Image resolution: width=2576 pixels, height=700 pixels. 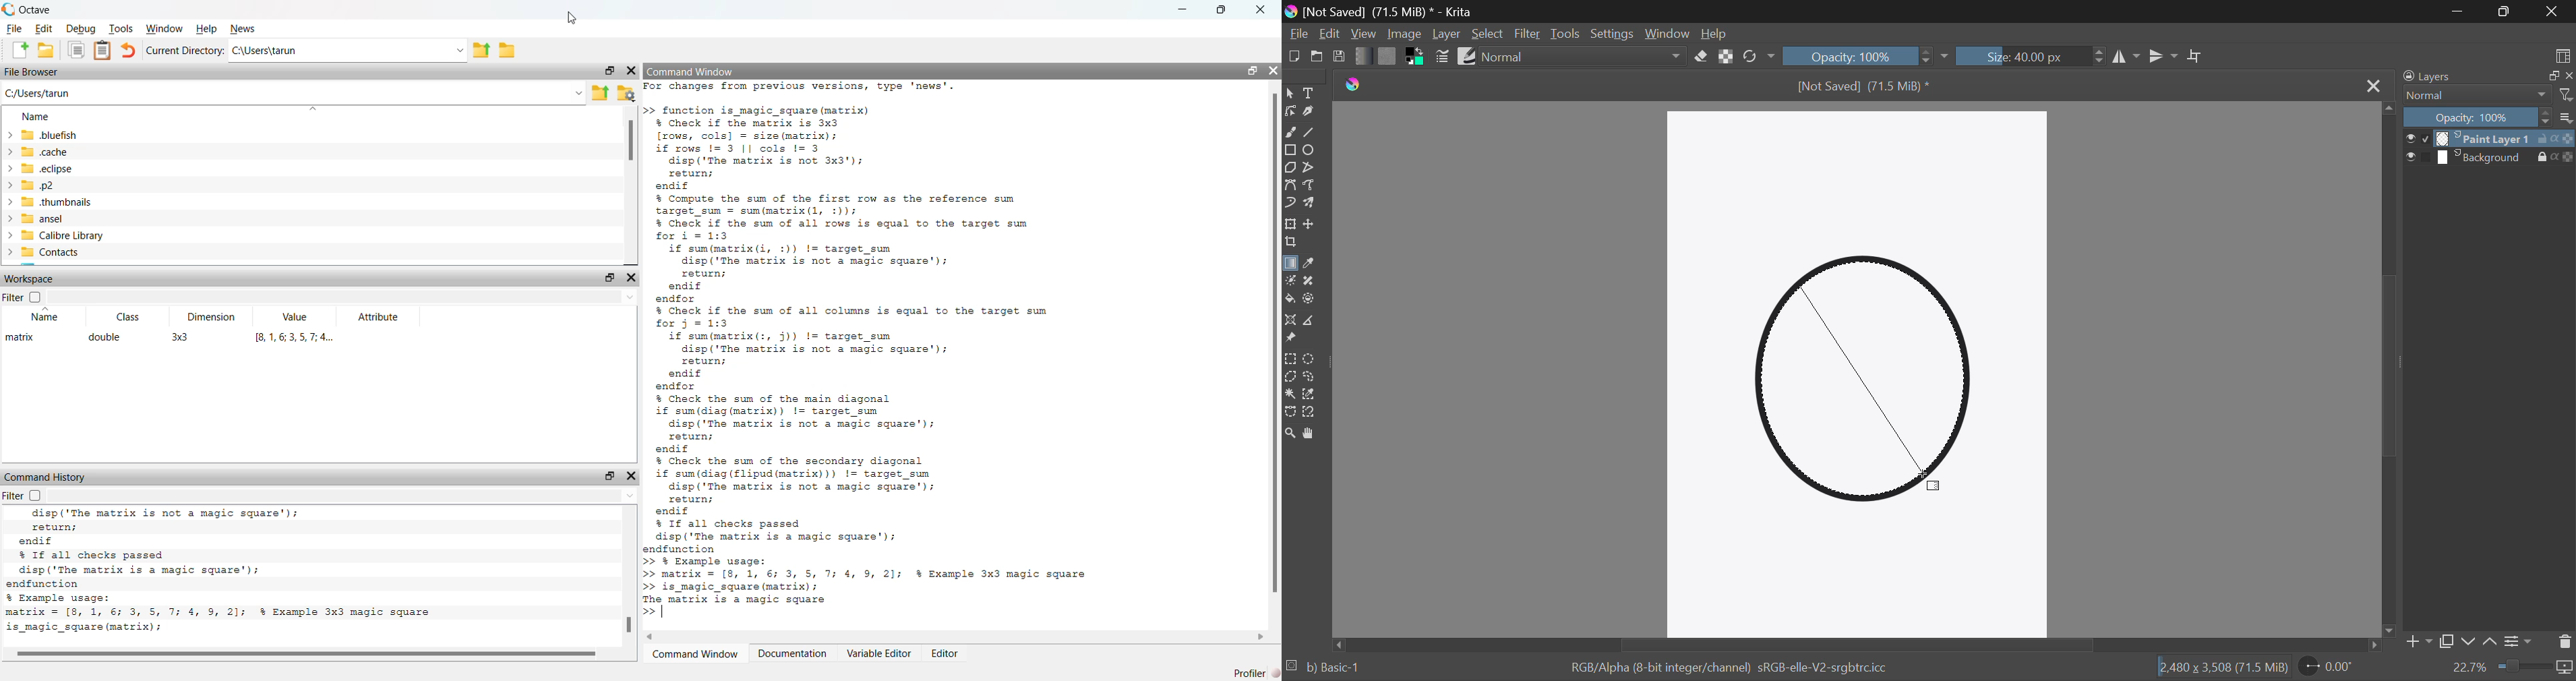 I want to click on 3x3, so click(x=180, y=338).